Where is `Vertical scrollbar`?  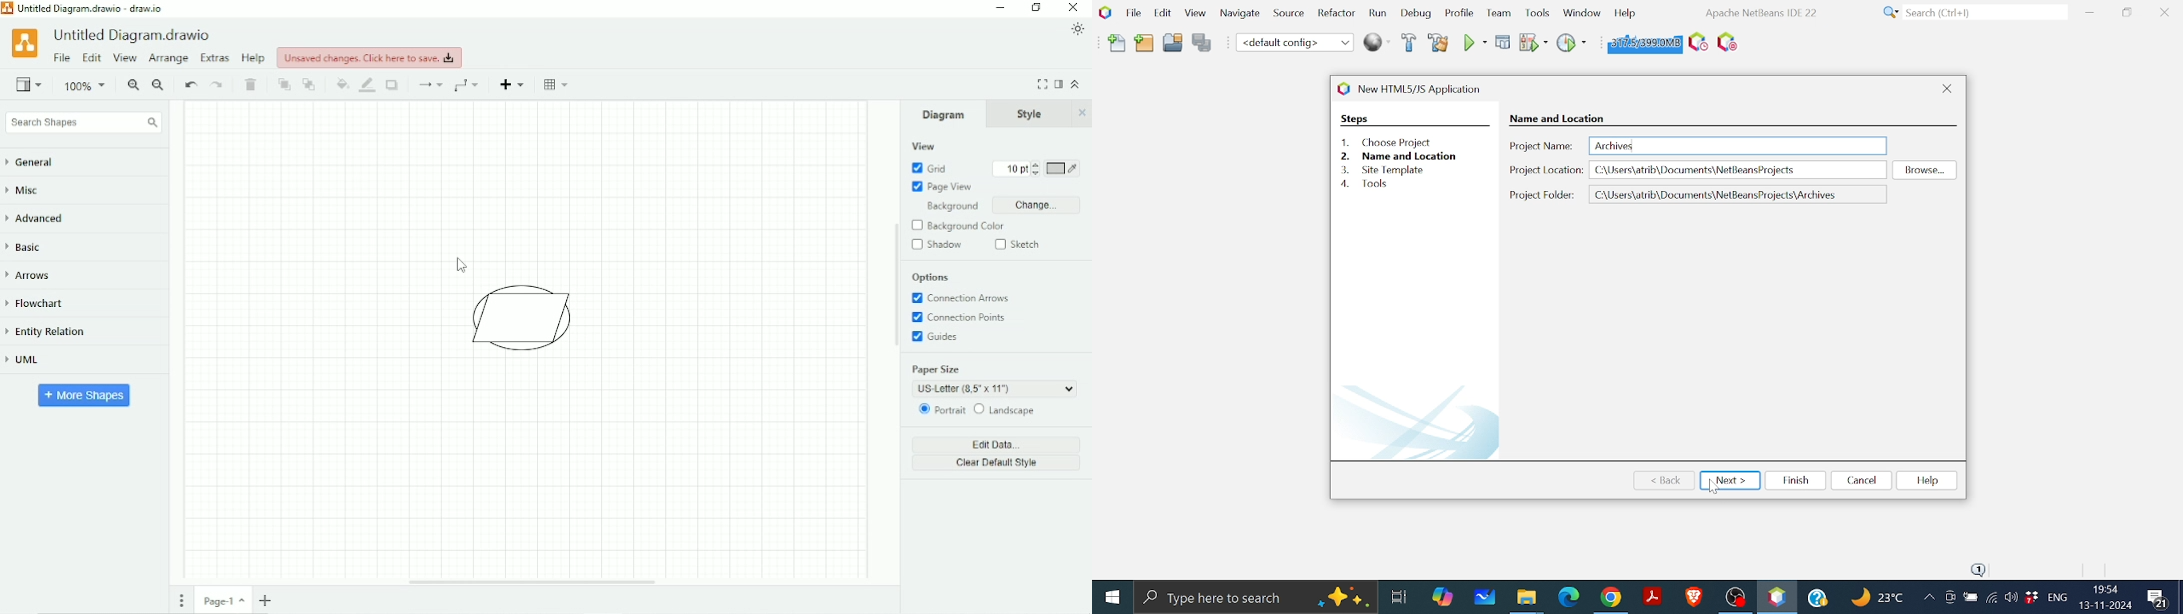 Vertical scrollbar is located at coordinates (894, 286).